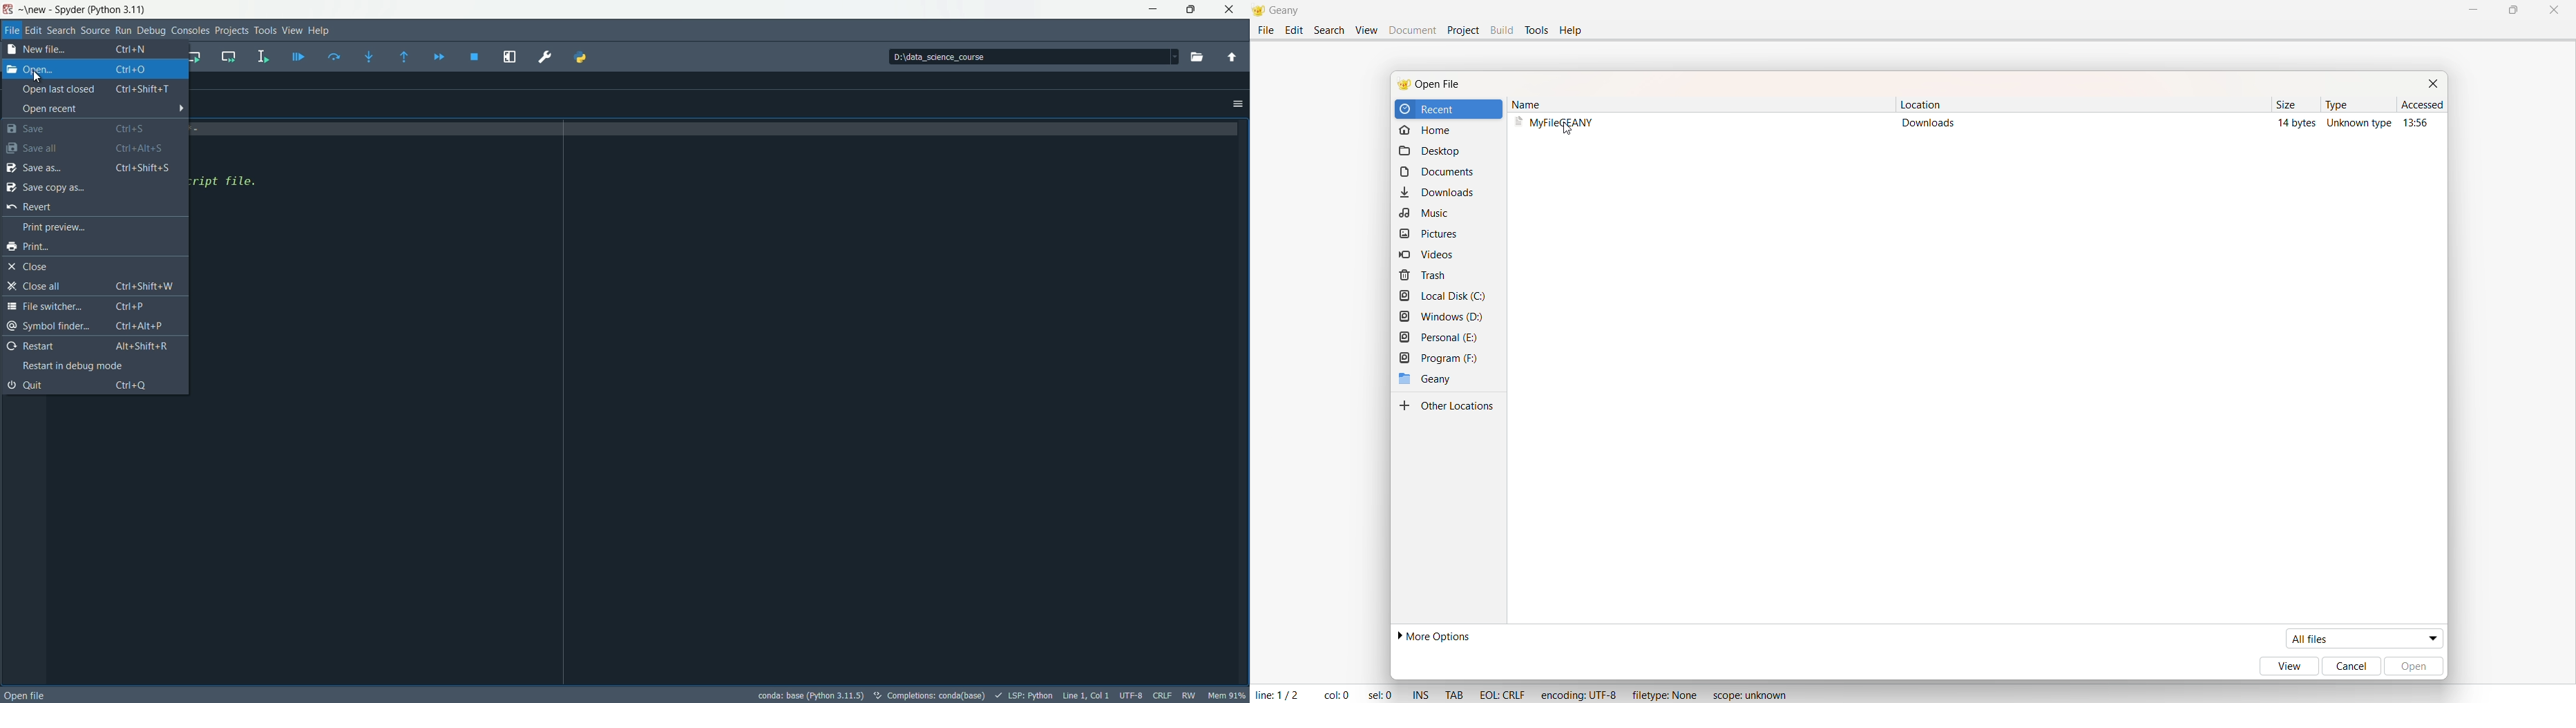 This screenshot has height=728, width=2576. I want to click on cursor, so click(1572, 128).